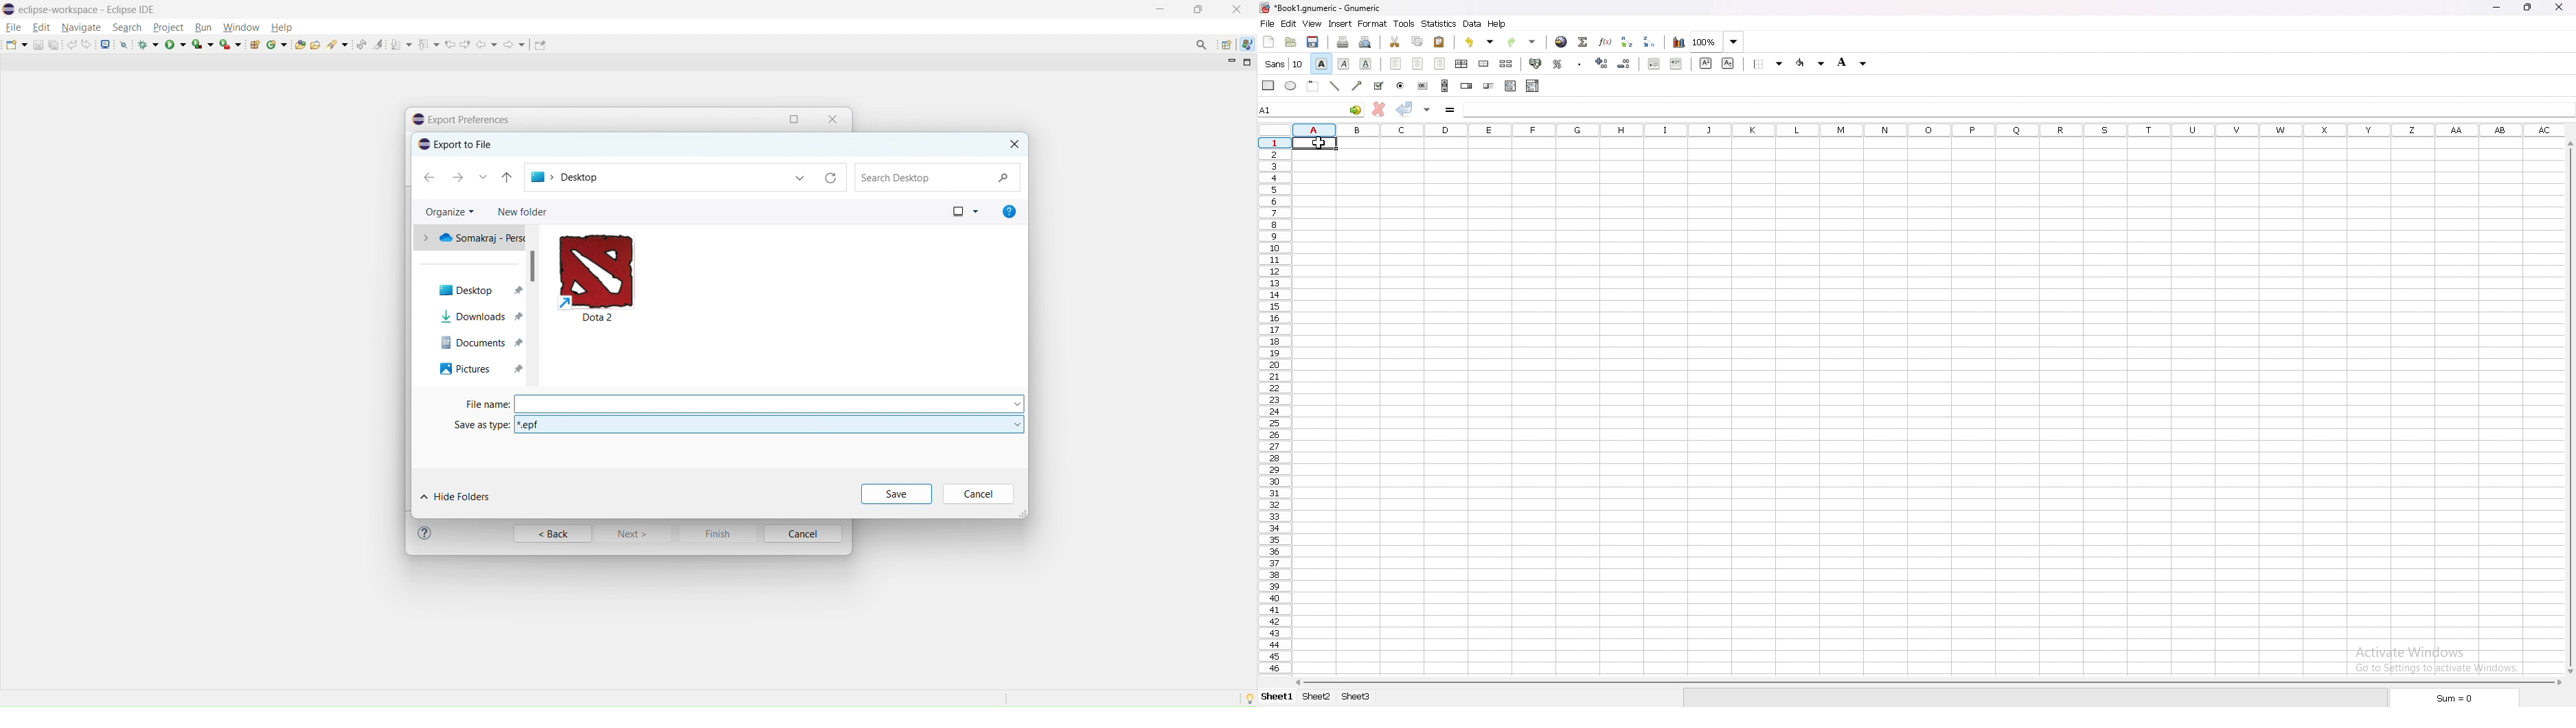 Image resolution: width=2576 pixels, height=728 pixels. What do you see at coordinates (37, 45) in the screenshot?
I see `save` at bounding box center [37, 45].